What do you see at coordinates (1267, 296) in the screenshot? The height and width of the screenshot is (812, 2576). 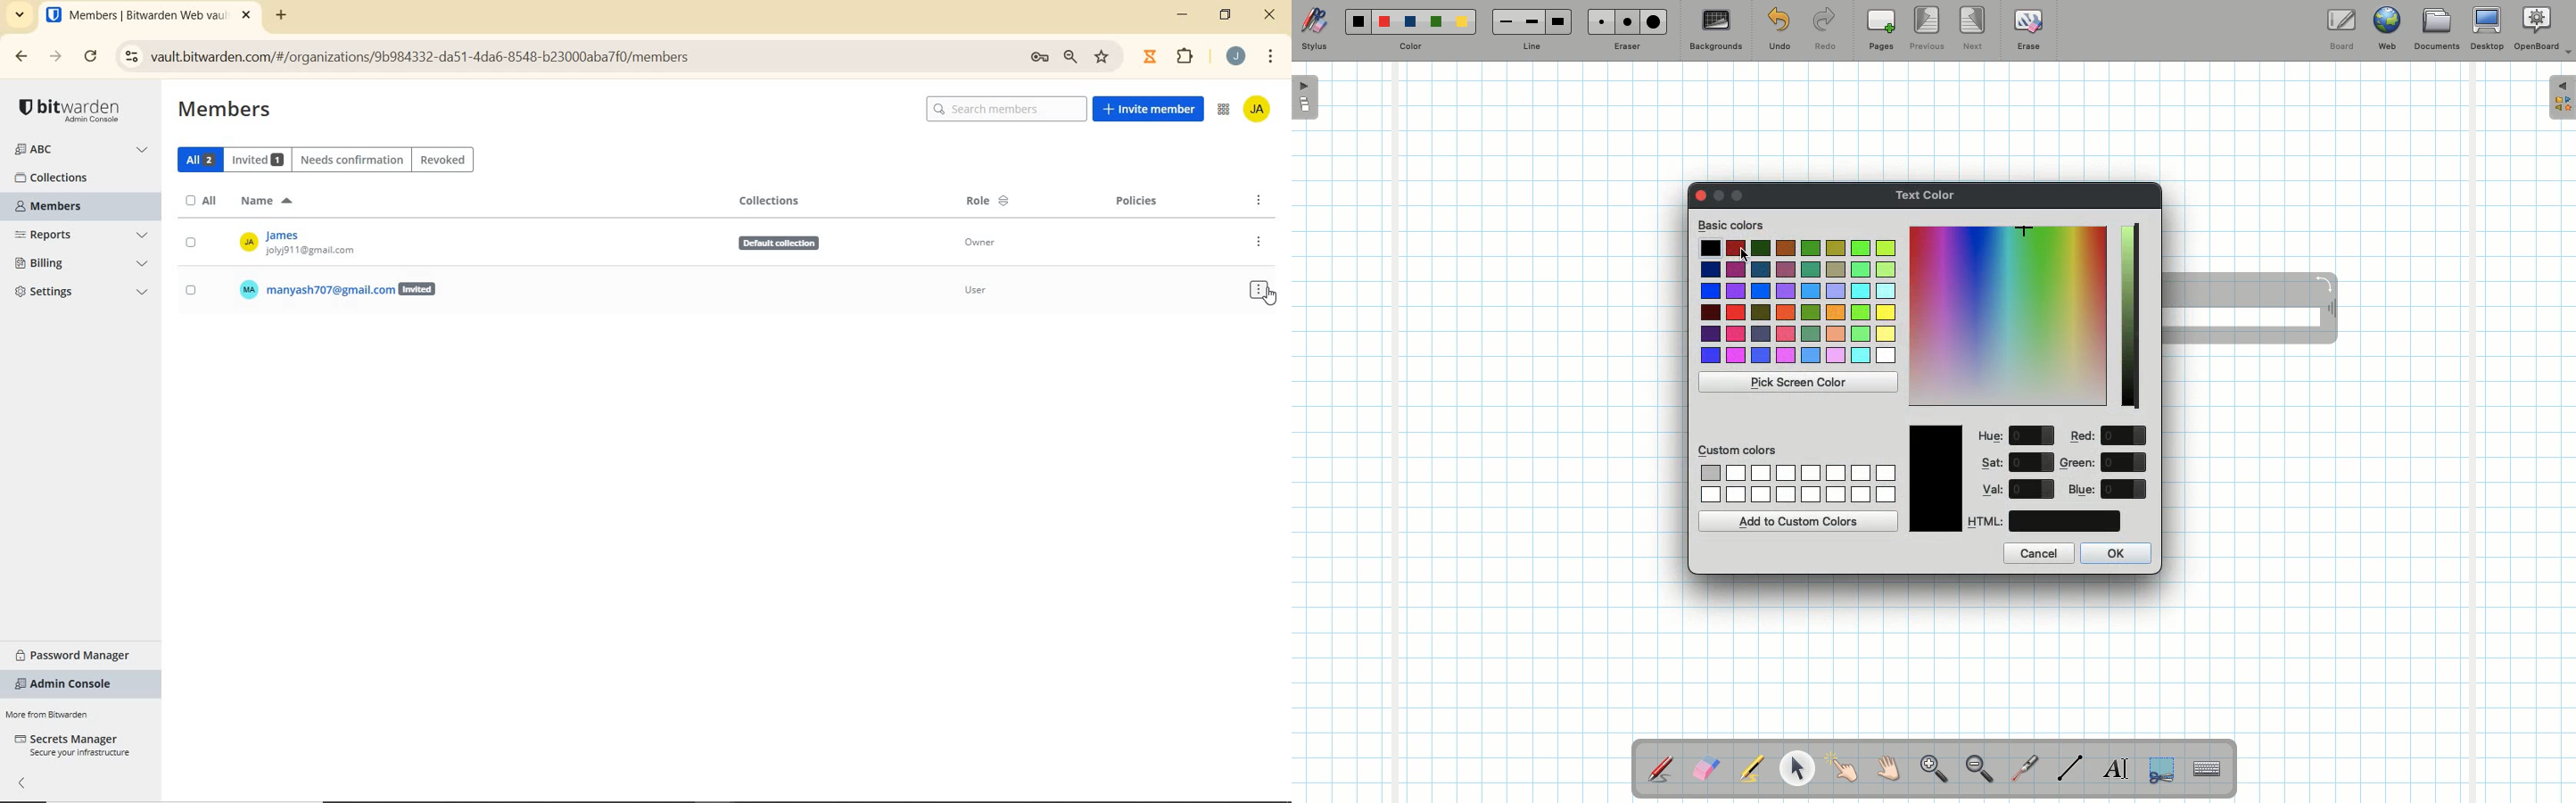 I see `cursor` at bounding box center [1267, 296].